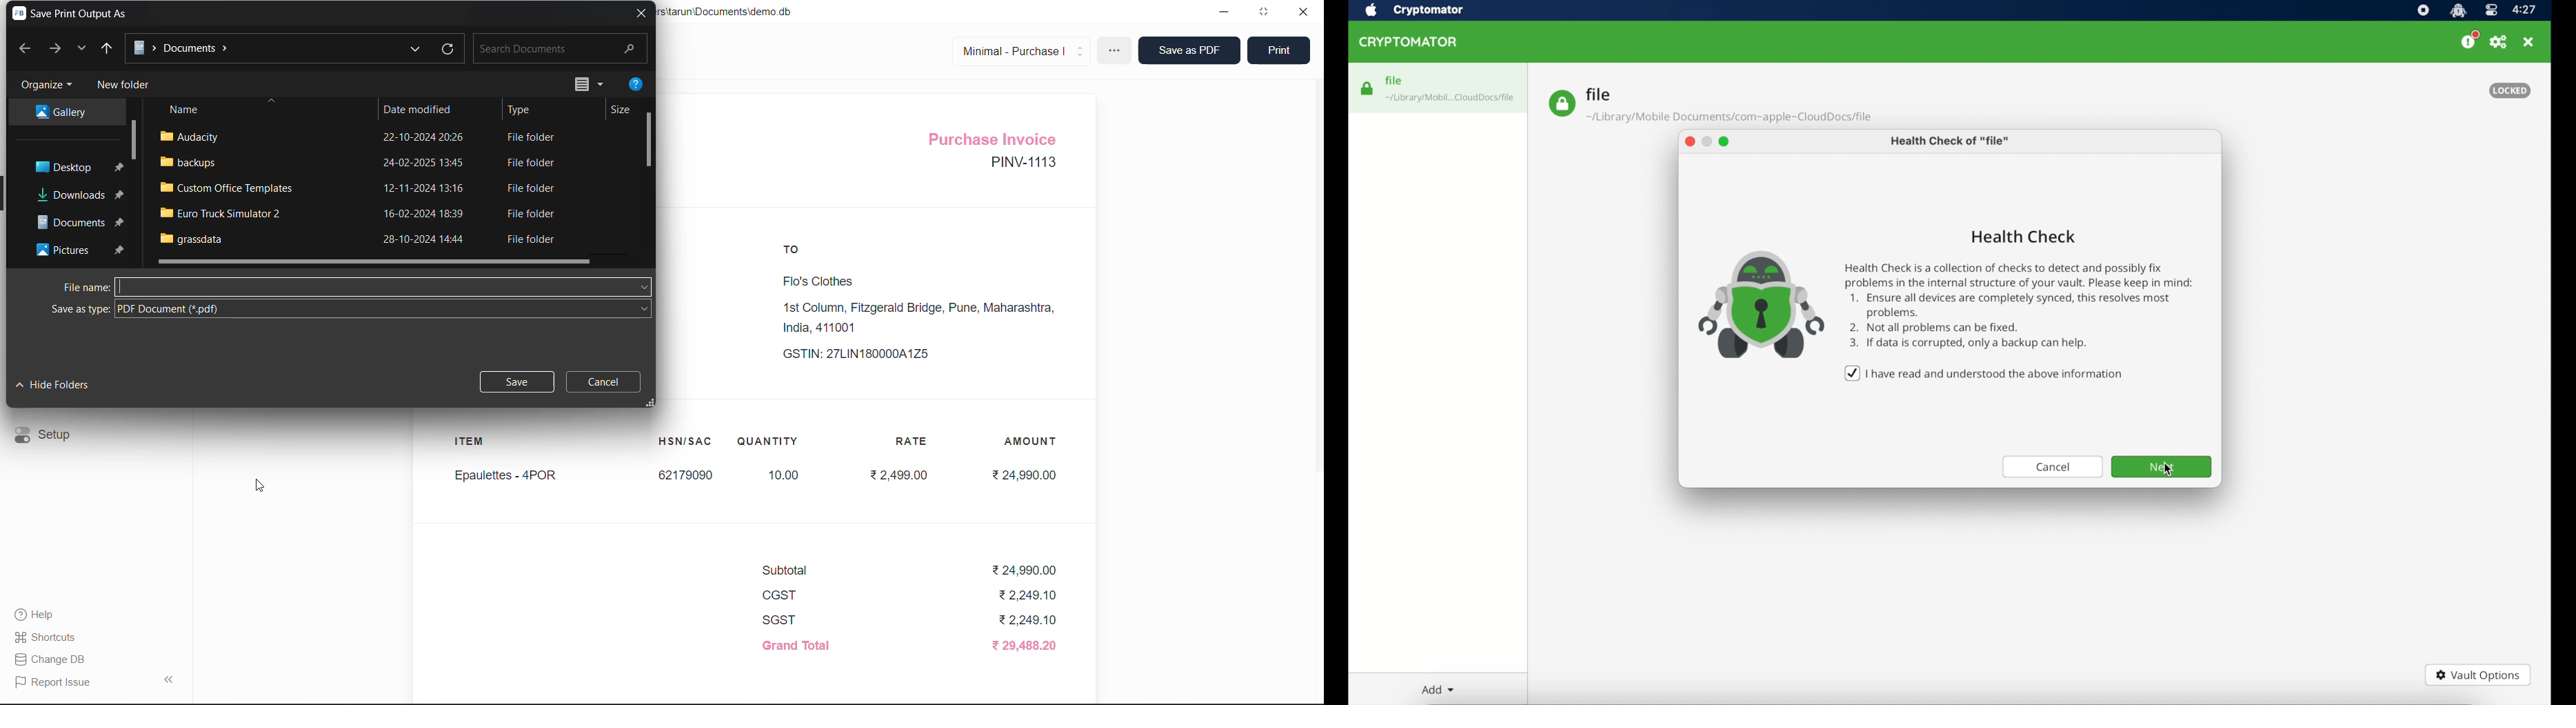  Describe the element at coordinates (87, 288) in the screenshot. I see `File name: ` at that location.